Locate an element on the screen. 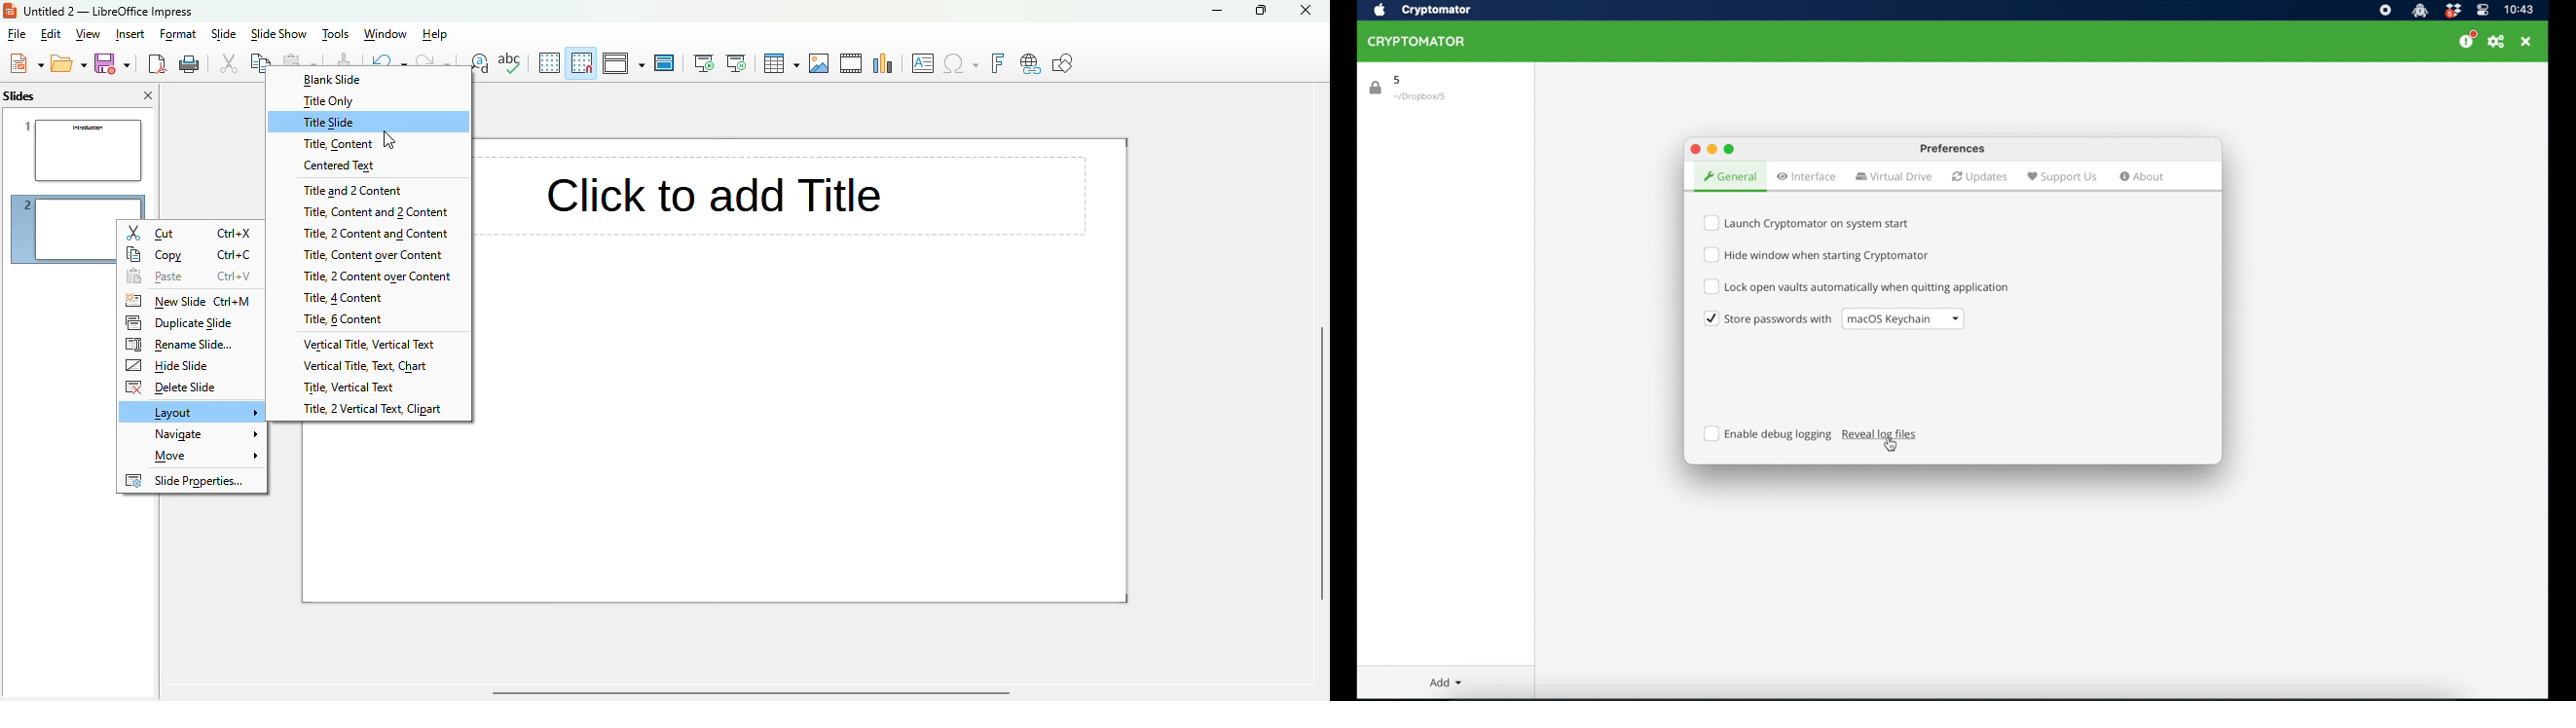 The image size is (2576, 728). insert image is located at coordinates (821, 63).